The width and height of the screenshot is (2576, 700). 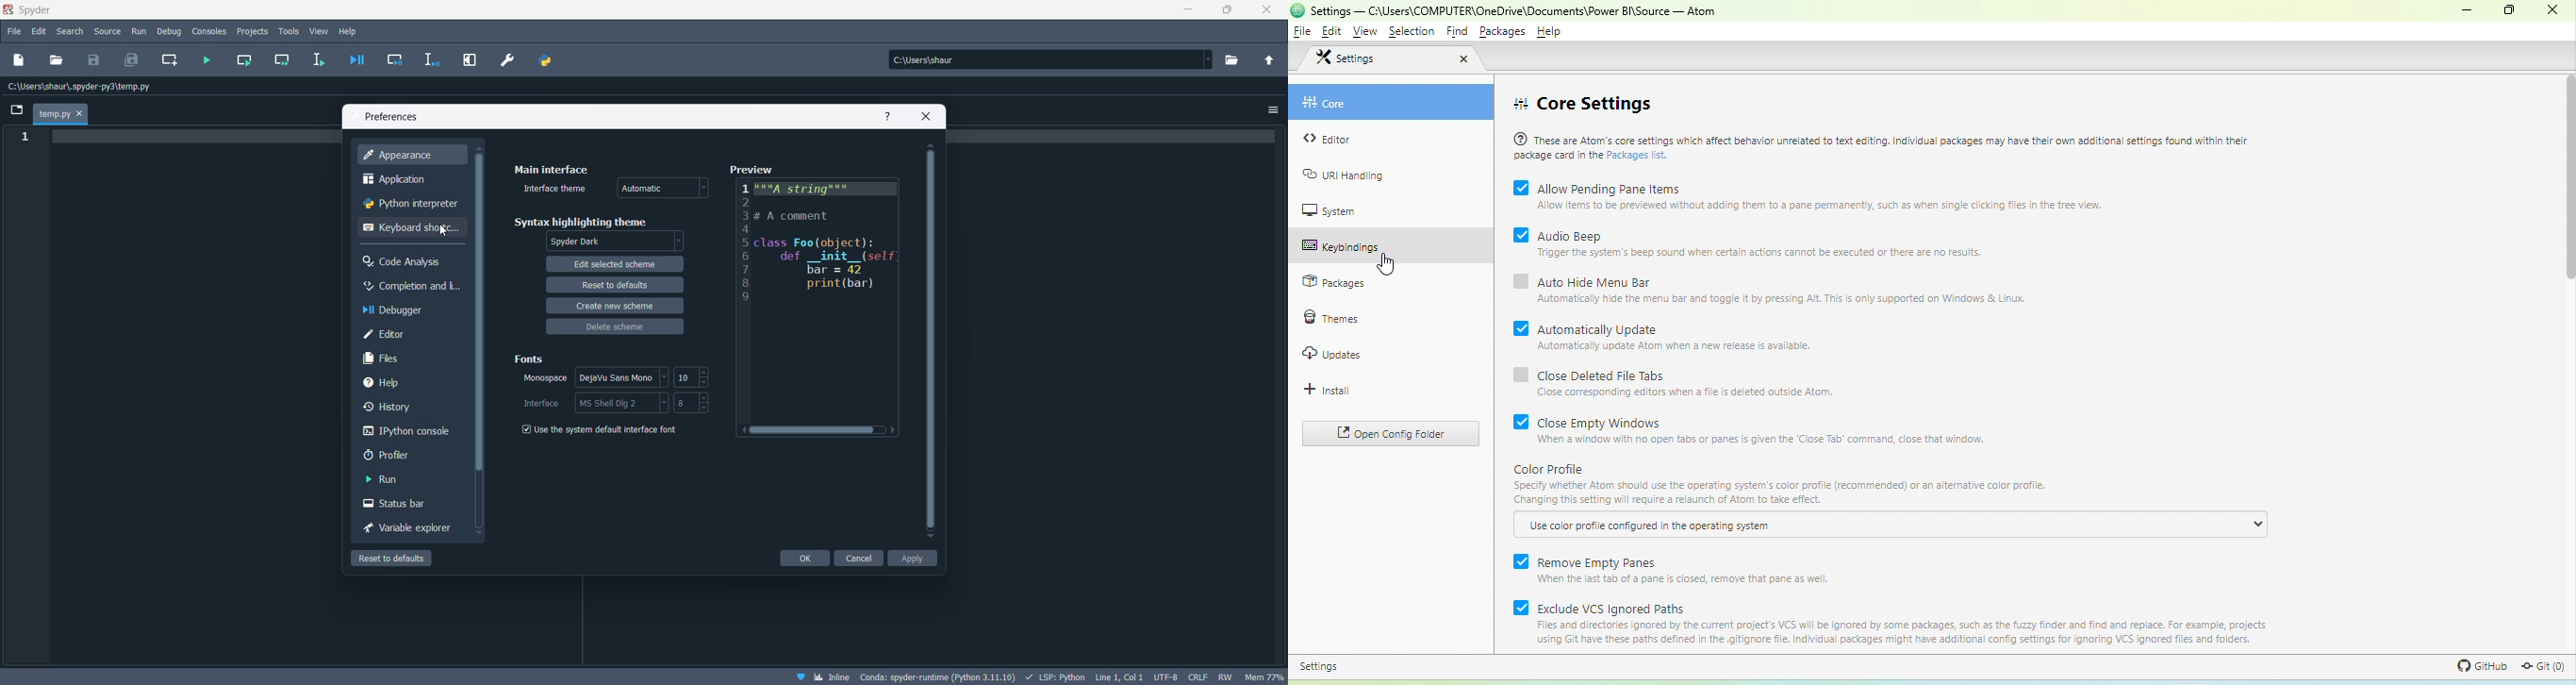 What do you see at coordinates (1703, 580) in the screenshot?
I see `‘When the last tab of a pane is closed, remove that pane as well.` at bounding box center [1703, 580].